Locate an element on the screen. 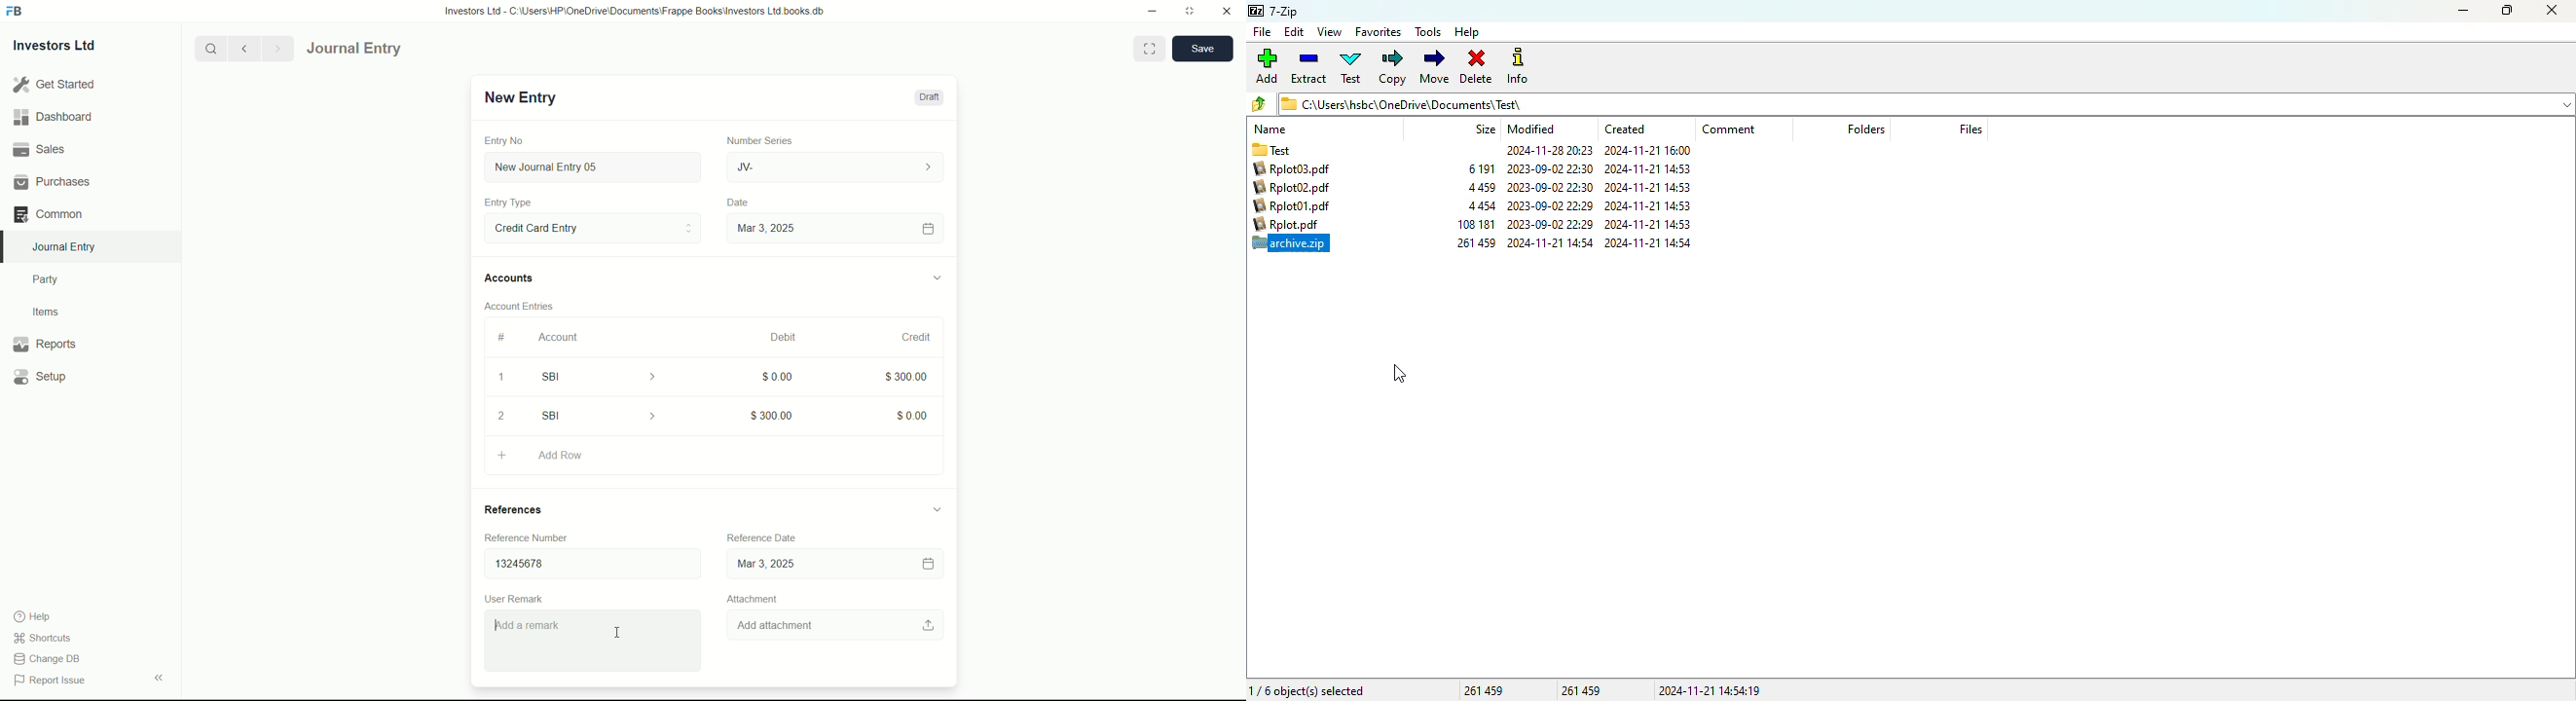 The height and width of the screenshot is (728, 2576). dropdown is located at coordinates (2567, 103).